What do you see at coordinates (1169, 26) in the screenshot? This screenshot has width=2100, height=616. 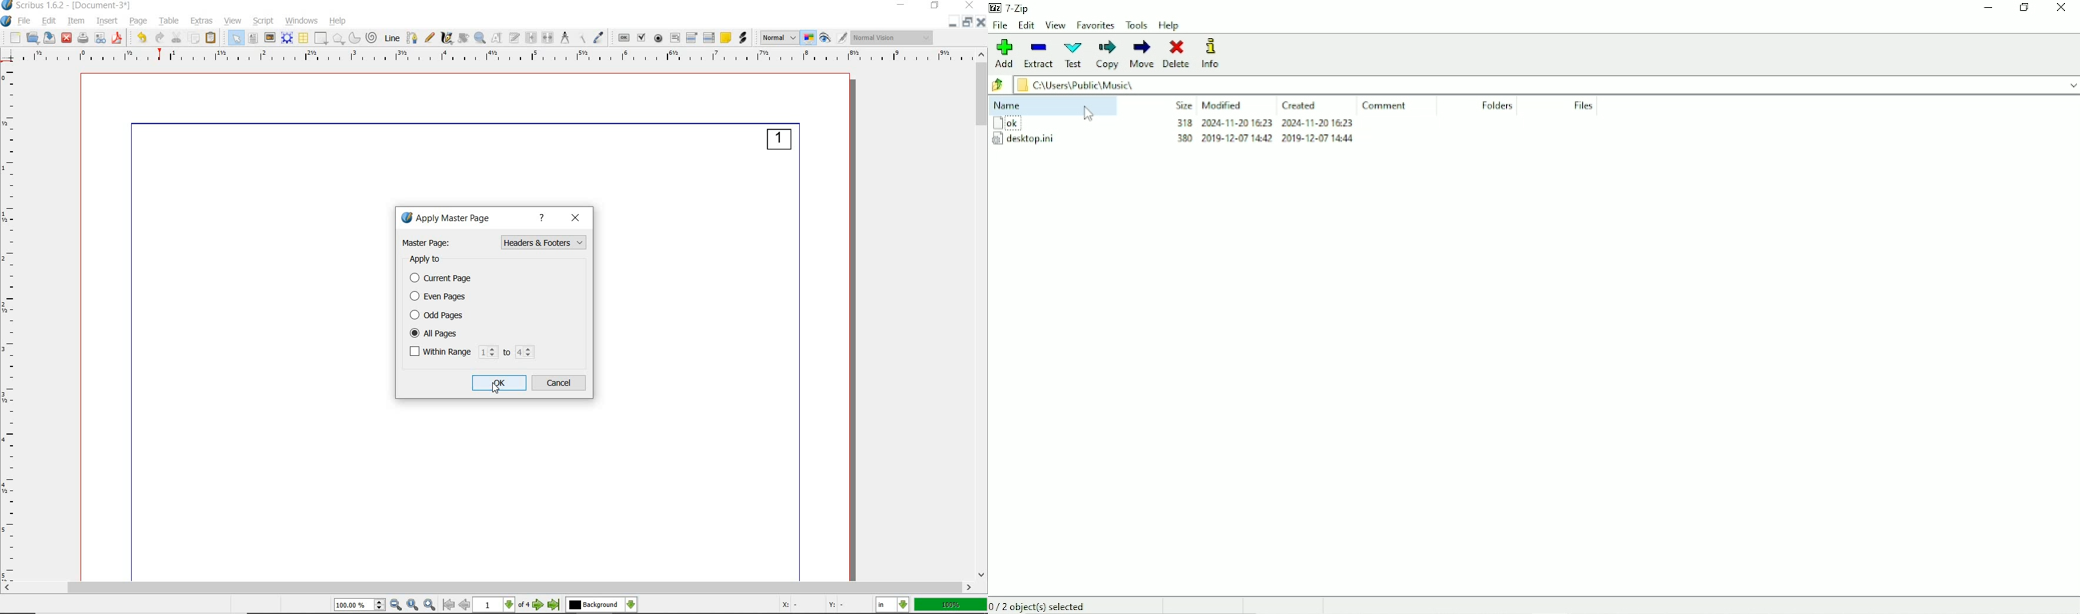 I see `Help` at bounding box center [1169, 26].